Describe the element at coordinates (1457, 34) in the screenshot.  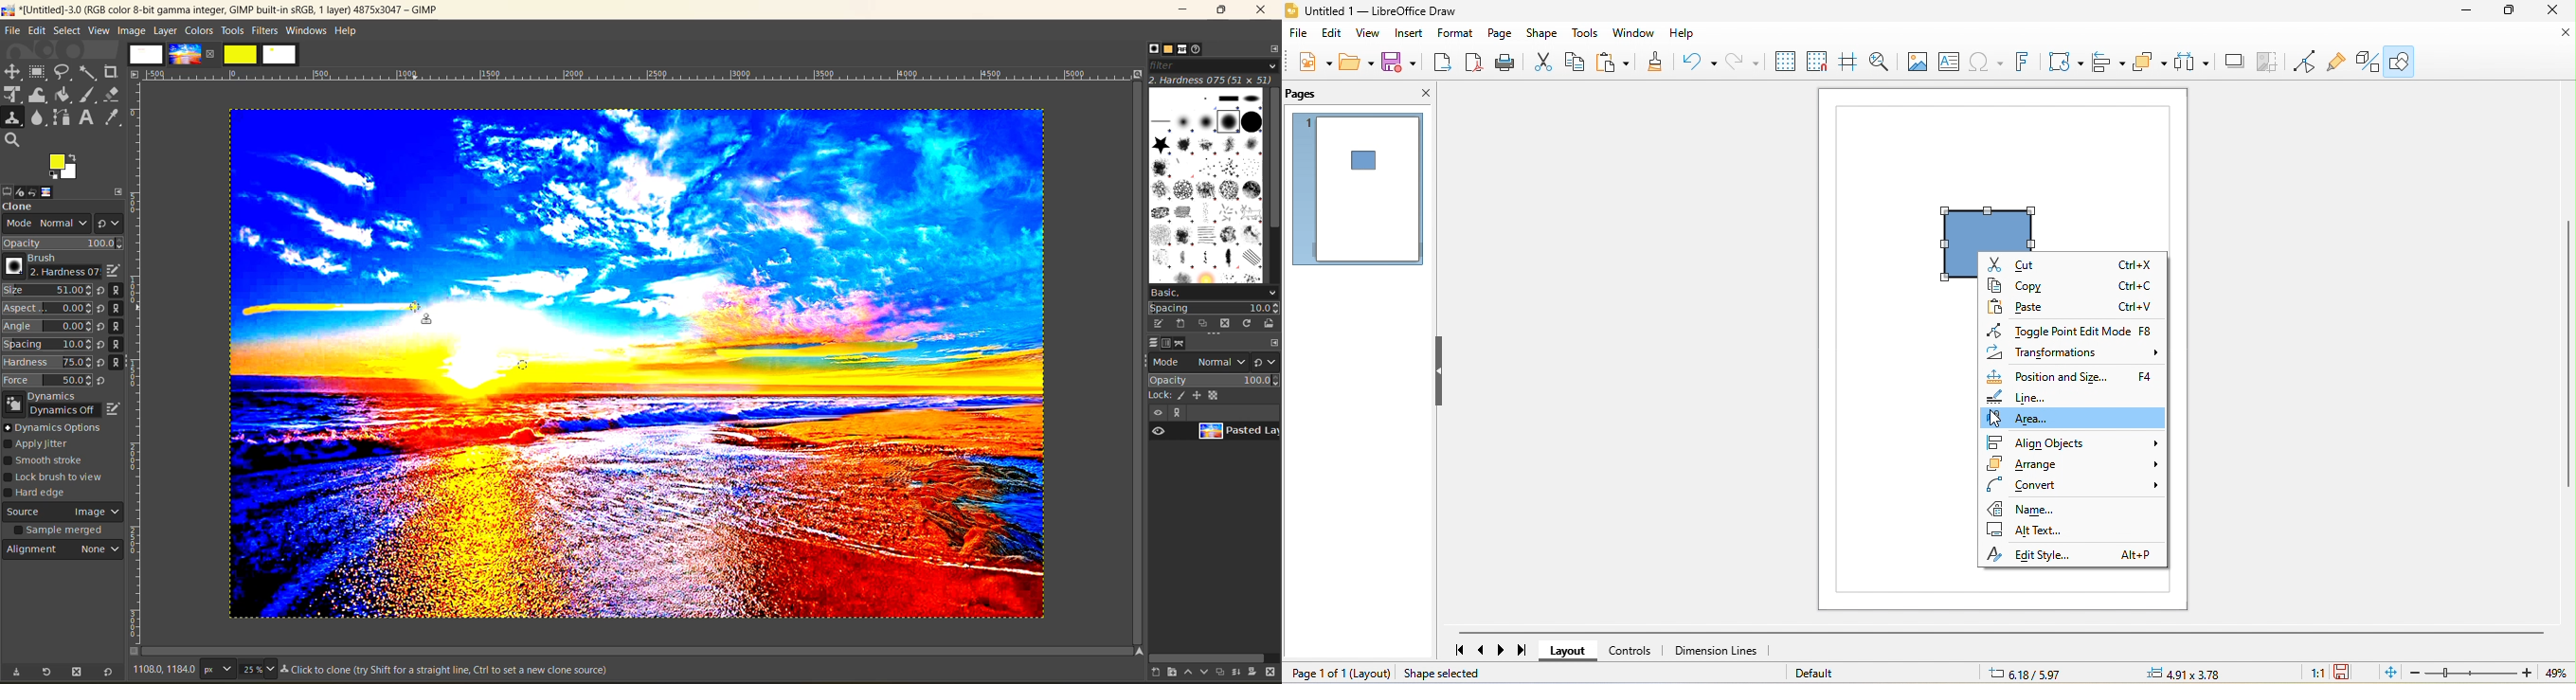
I see `format` at that location.